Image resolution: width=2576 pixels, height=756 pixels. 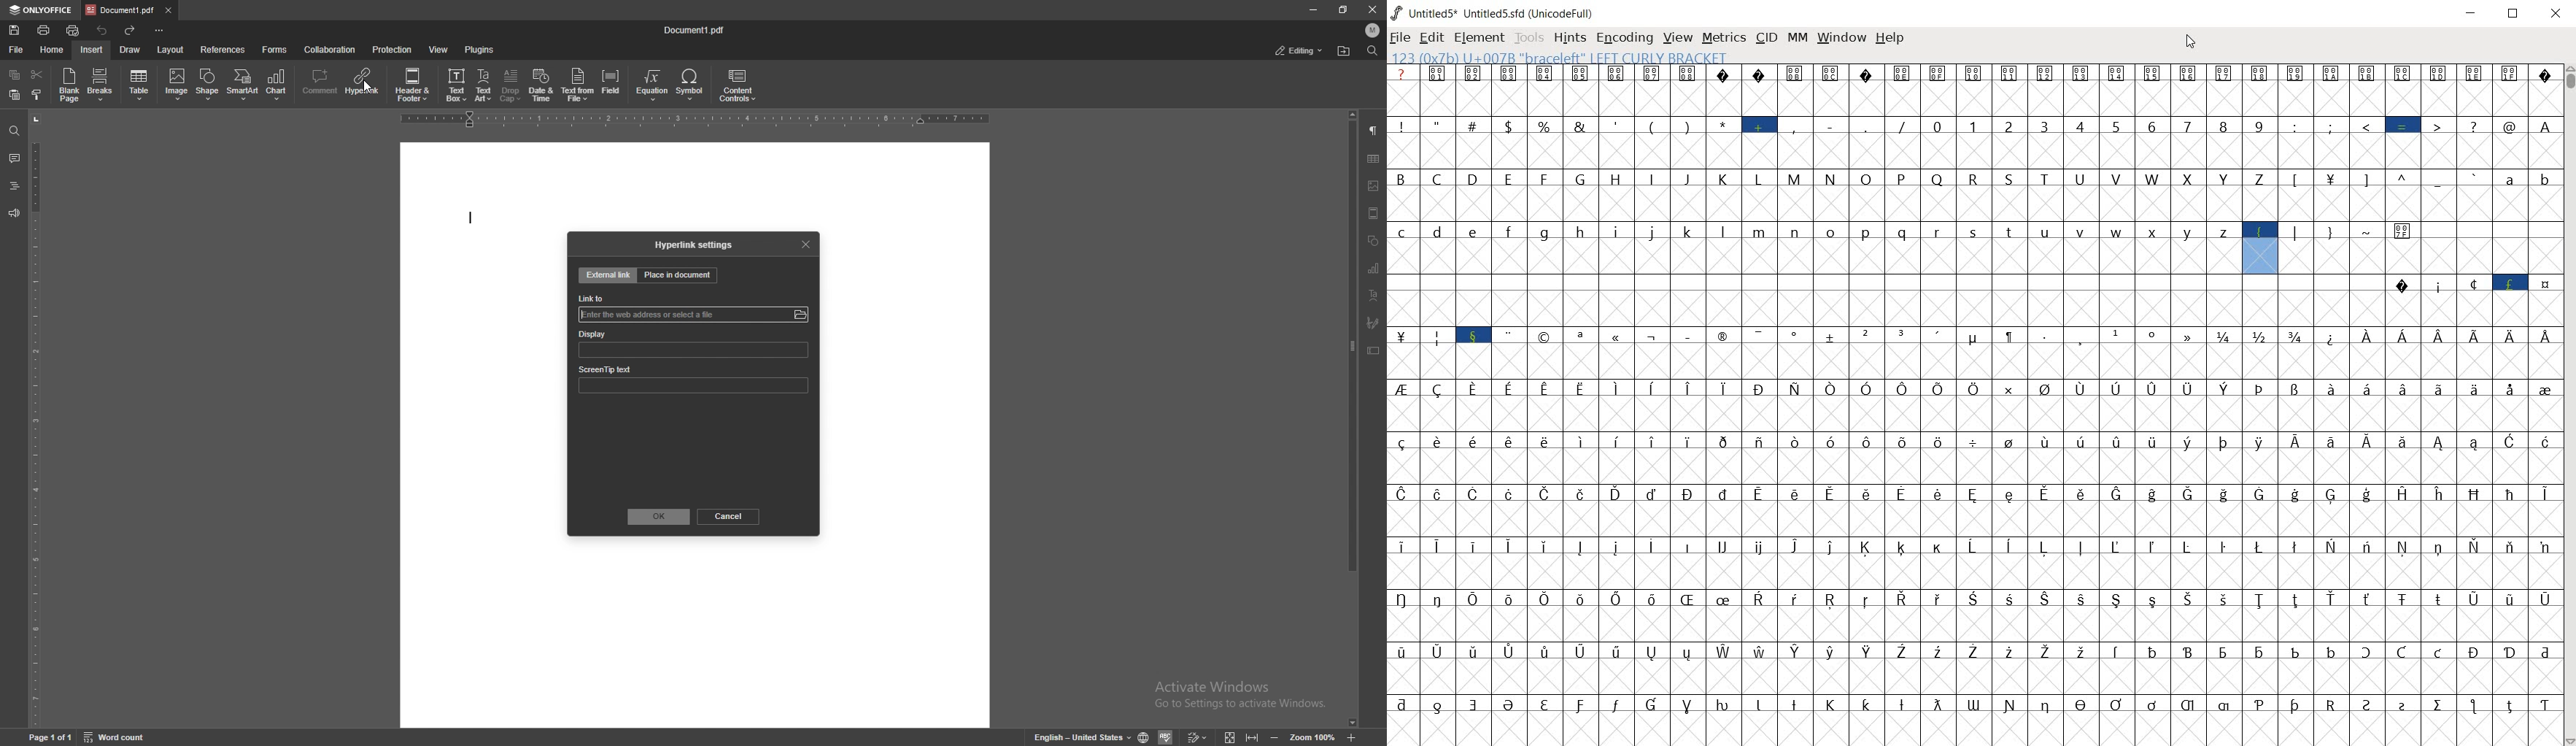 What do you see at coordinates (1528, 39) in the screenshot?
I see `TOOLS` at bounding box center [1528, 39].